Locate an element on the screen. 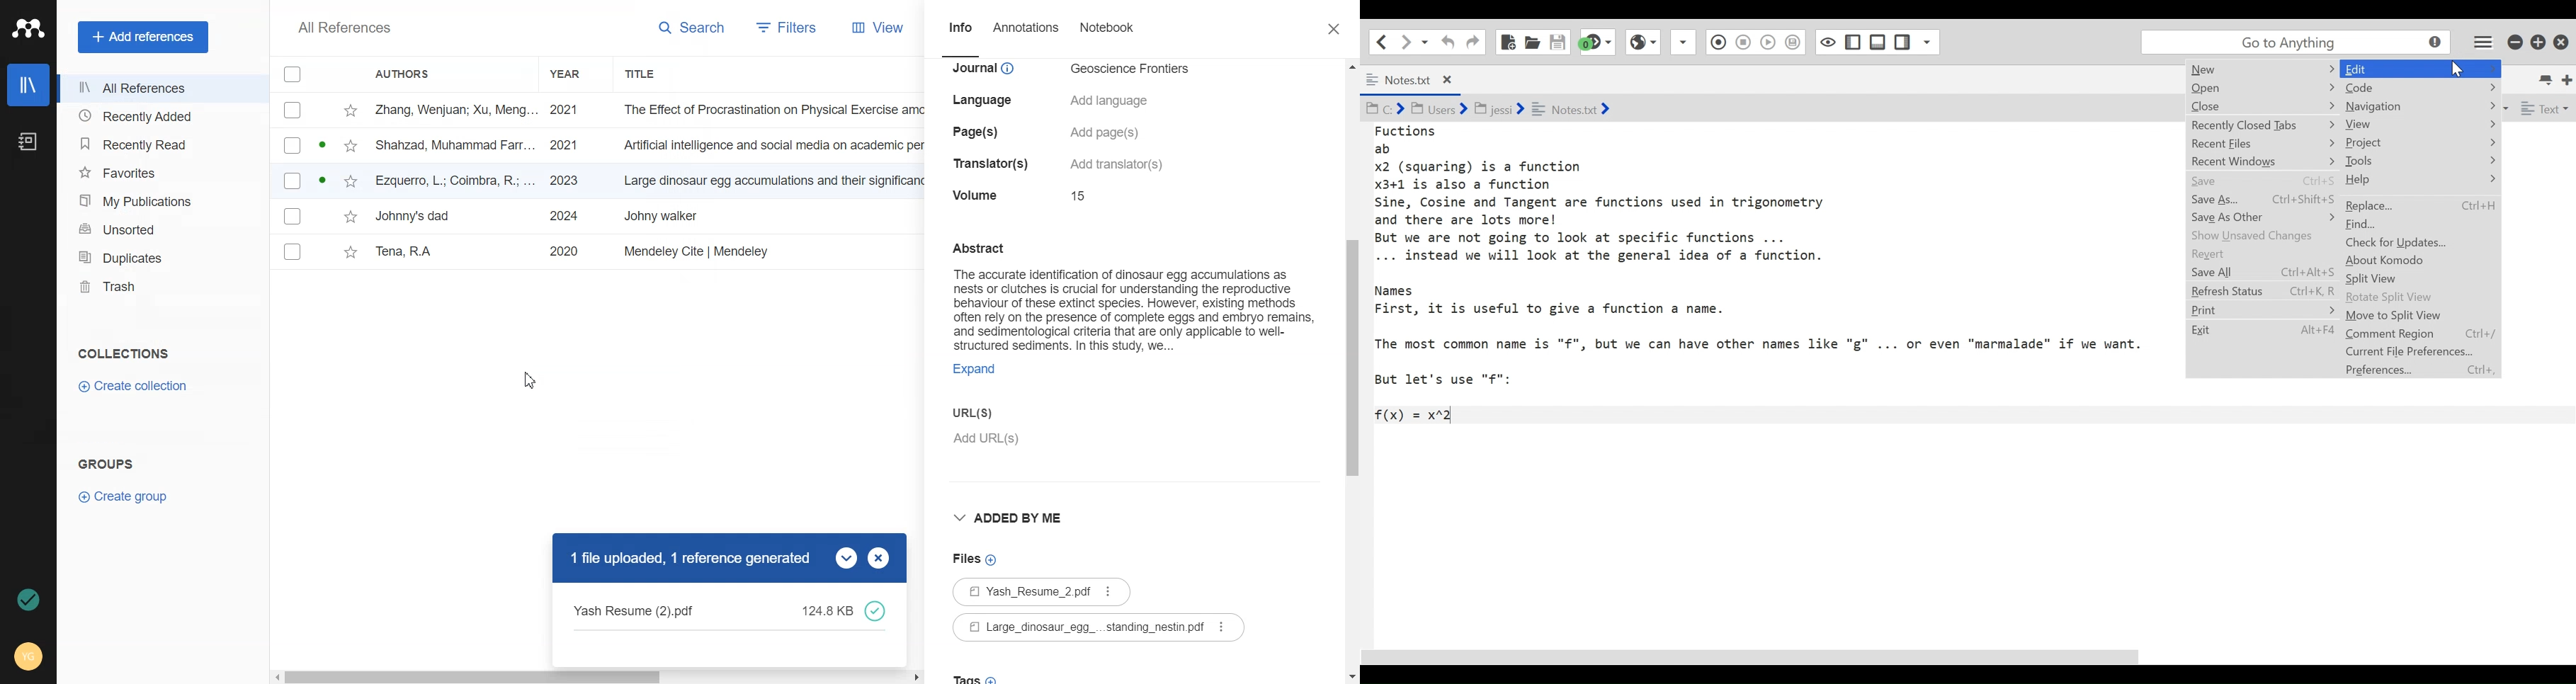  new is located at coordinates (2247, 72).